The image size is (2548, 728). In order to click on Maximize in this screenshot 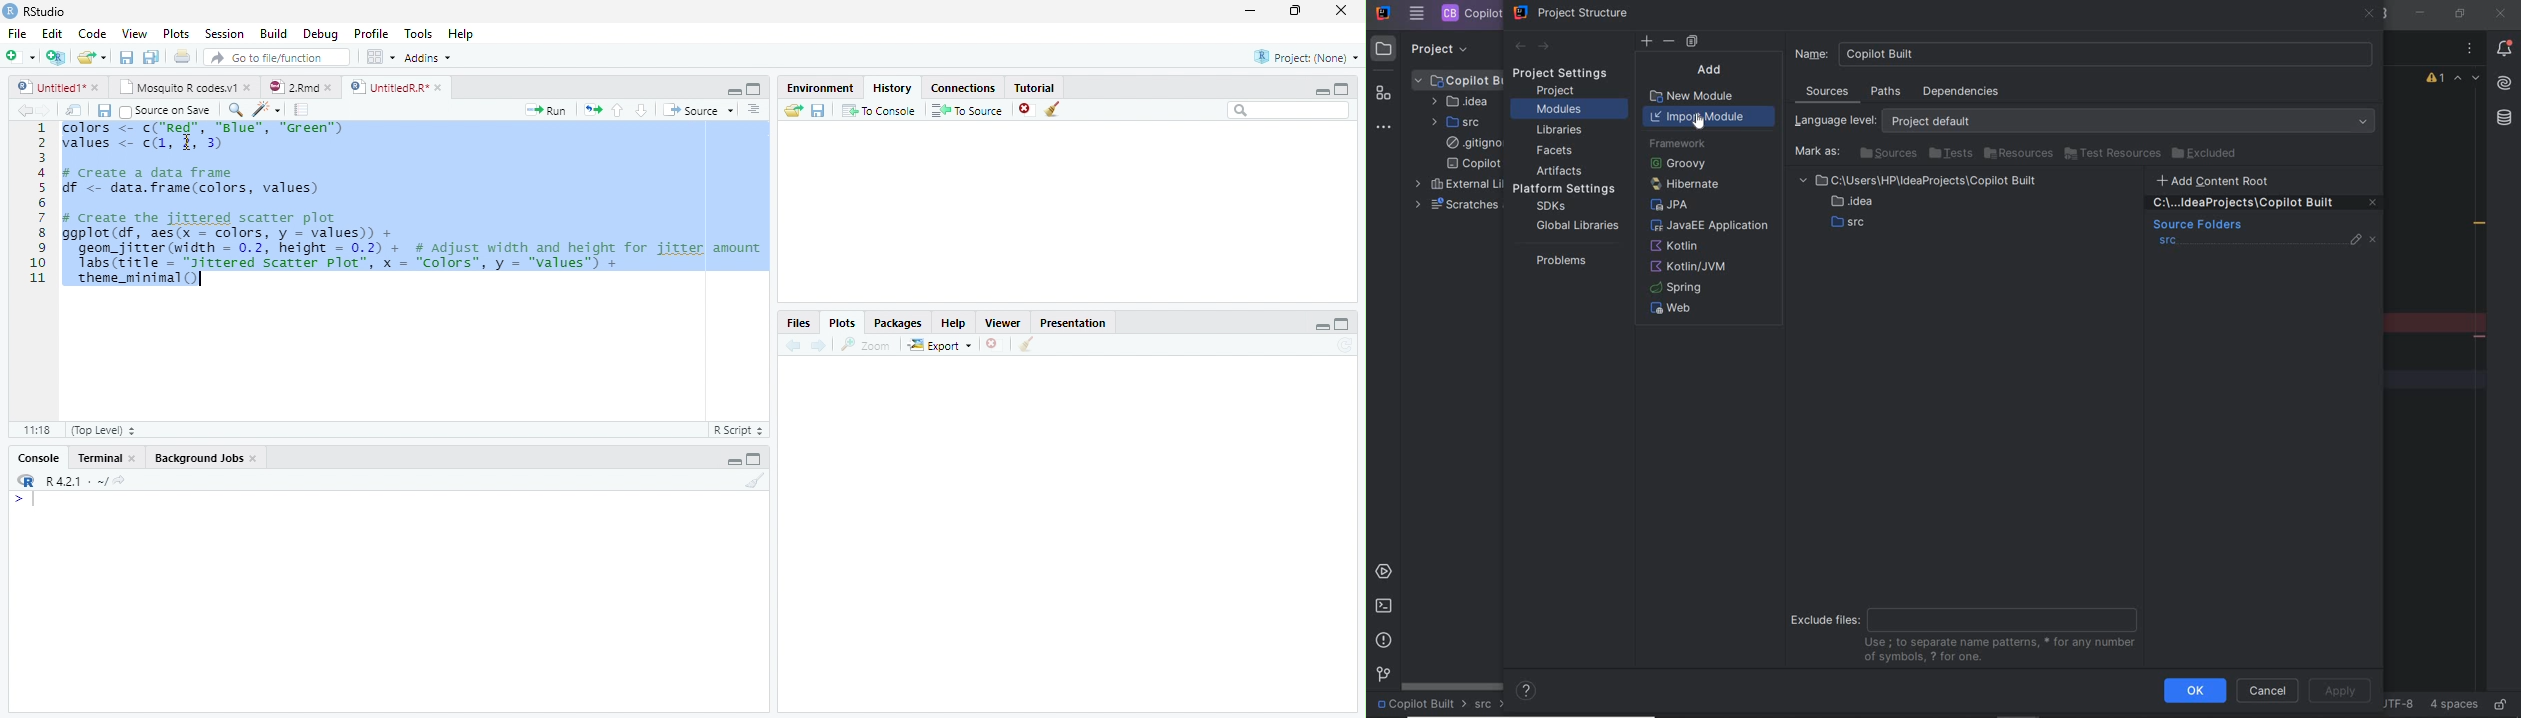, I will do `click(1342, 89)`.